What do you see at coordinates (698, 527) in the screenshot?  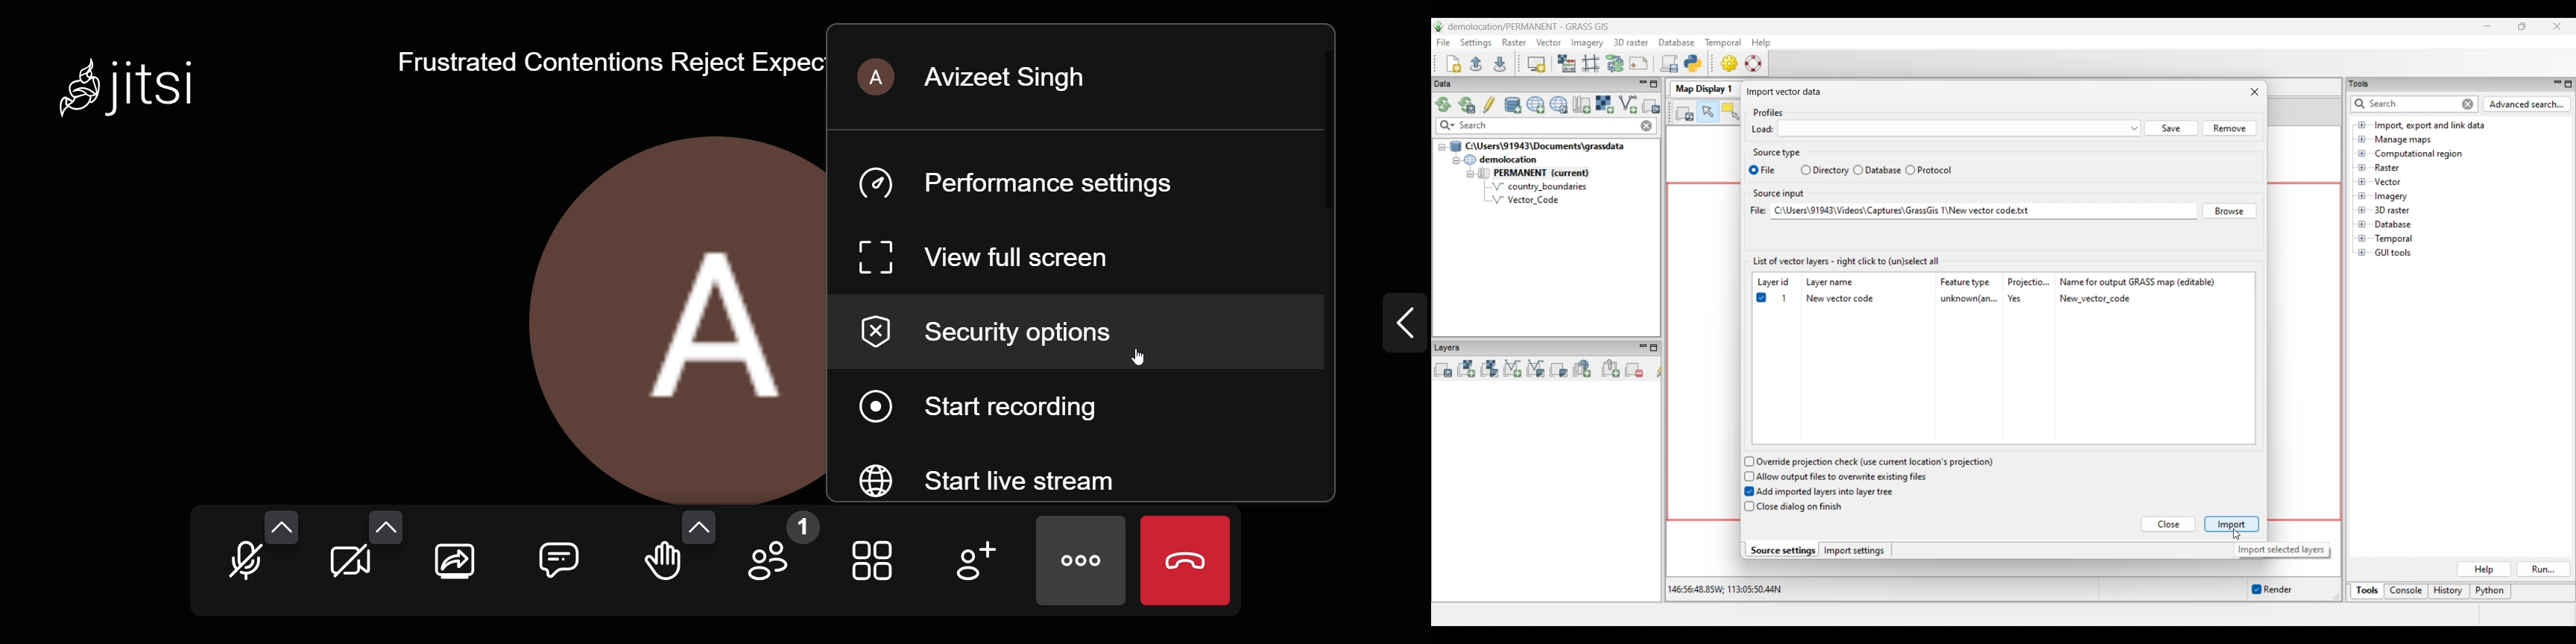 I see `more reaction ` at bounding box center [698, 527].